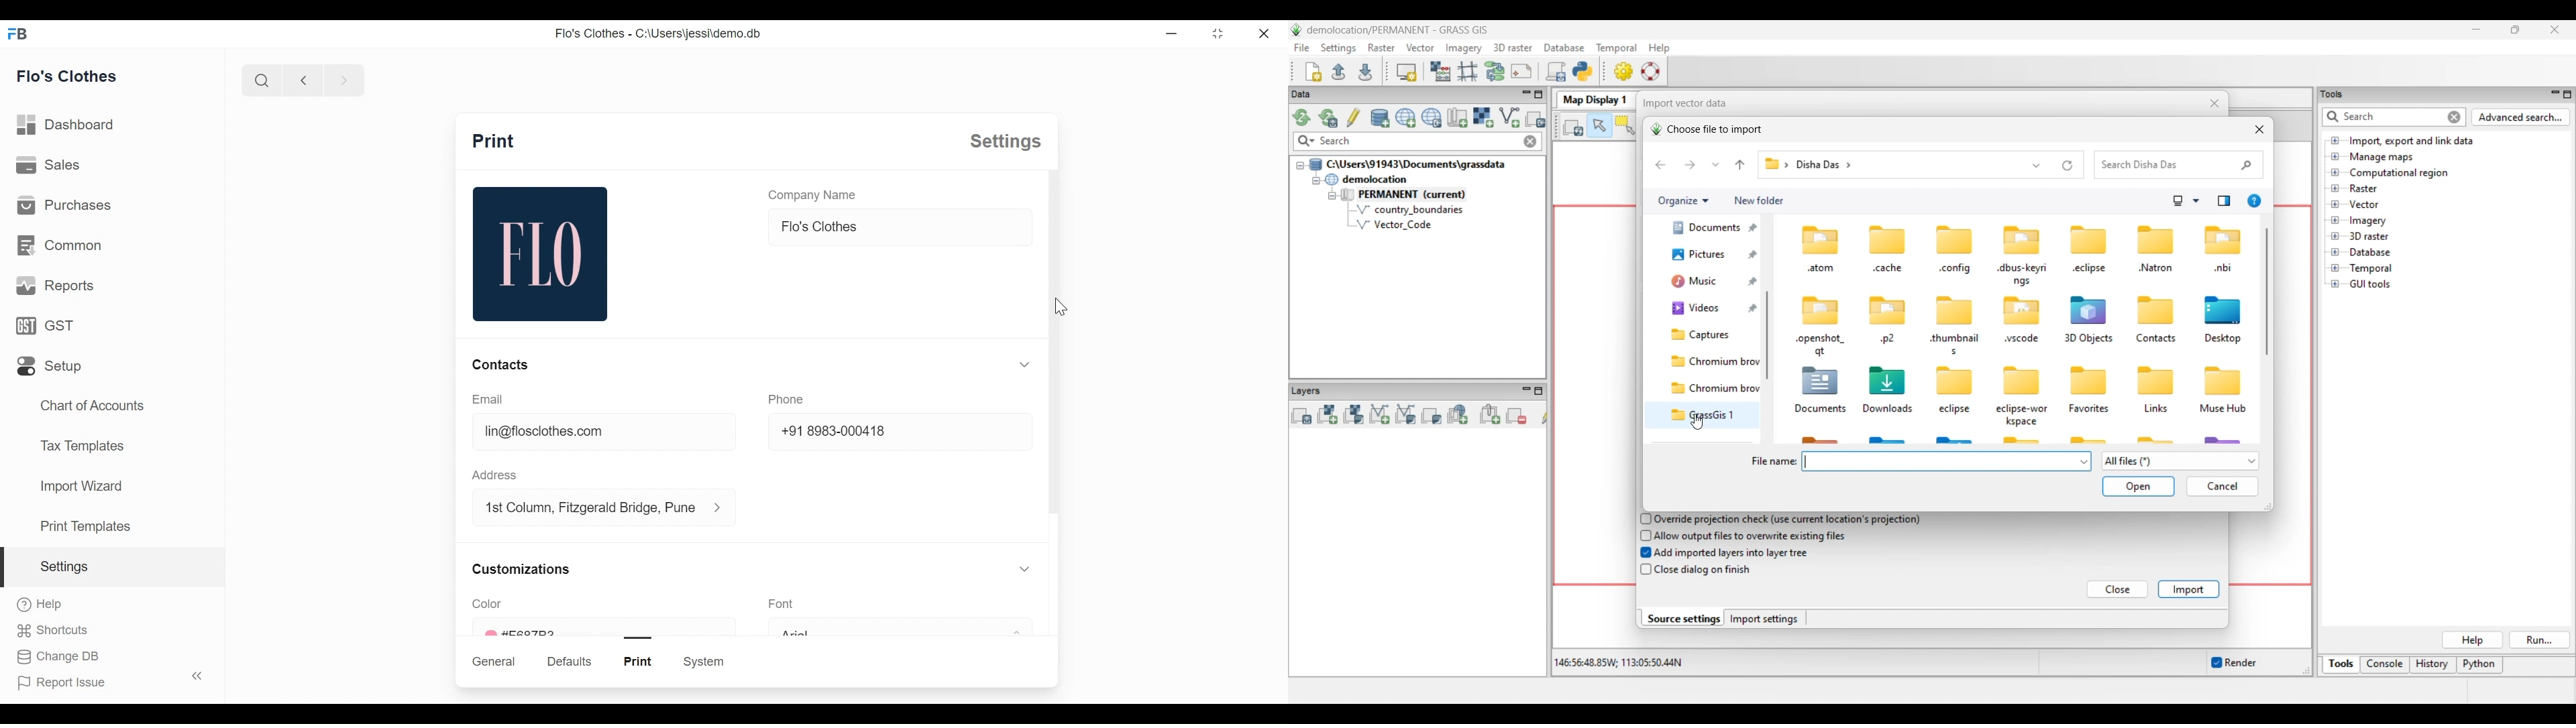  Describe the element at coordinates (40, 604) in the screenshot. I see `help` at that location.